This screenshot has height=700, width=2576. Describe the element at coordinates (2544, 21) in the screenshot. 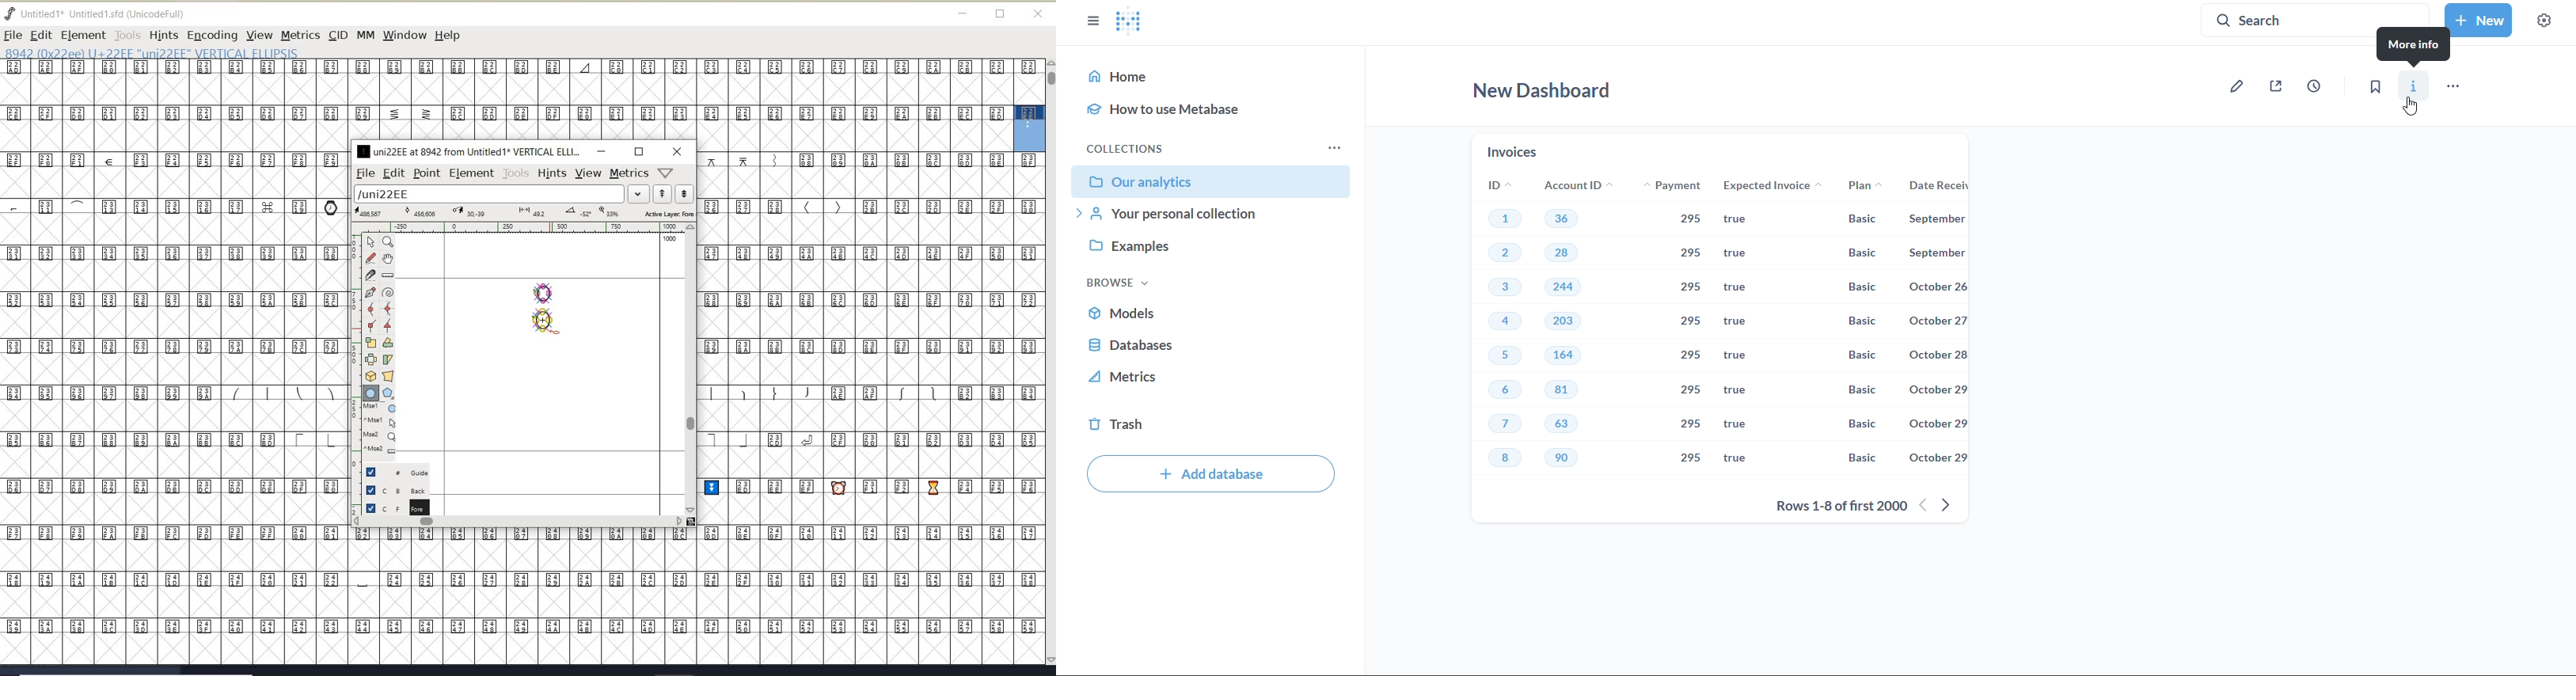

I see `settings` at that location.